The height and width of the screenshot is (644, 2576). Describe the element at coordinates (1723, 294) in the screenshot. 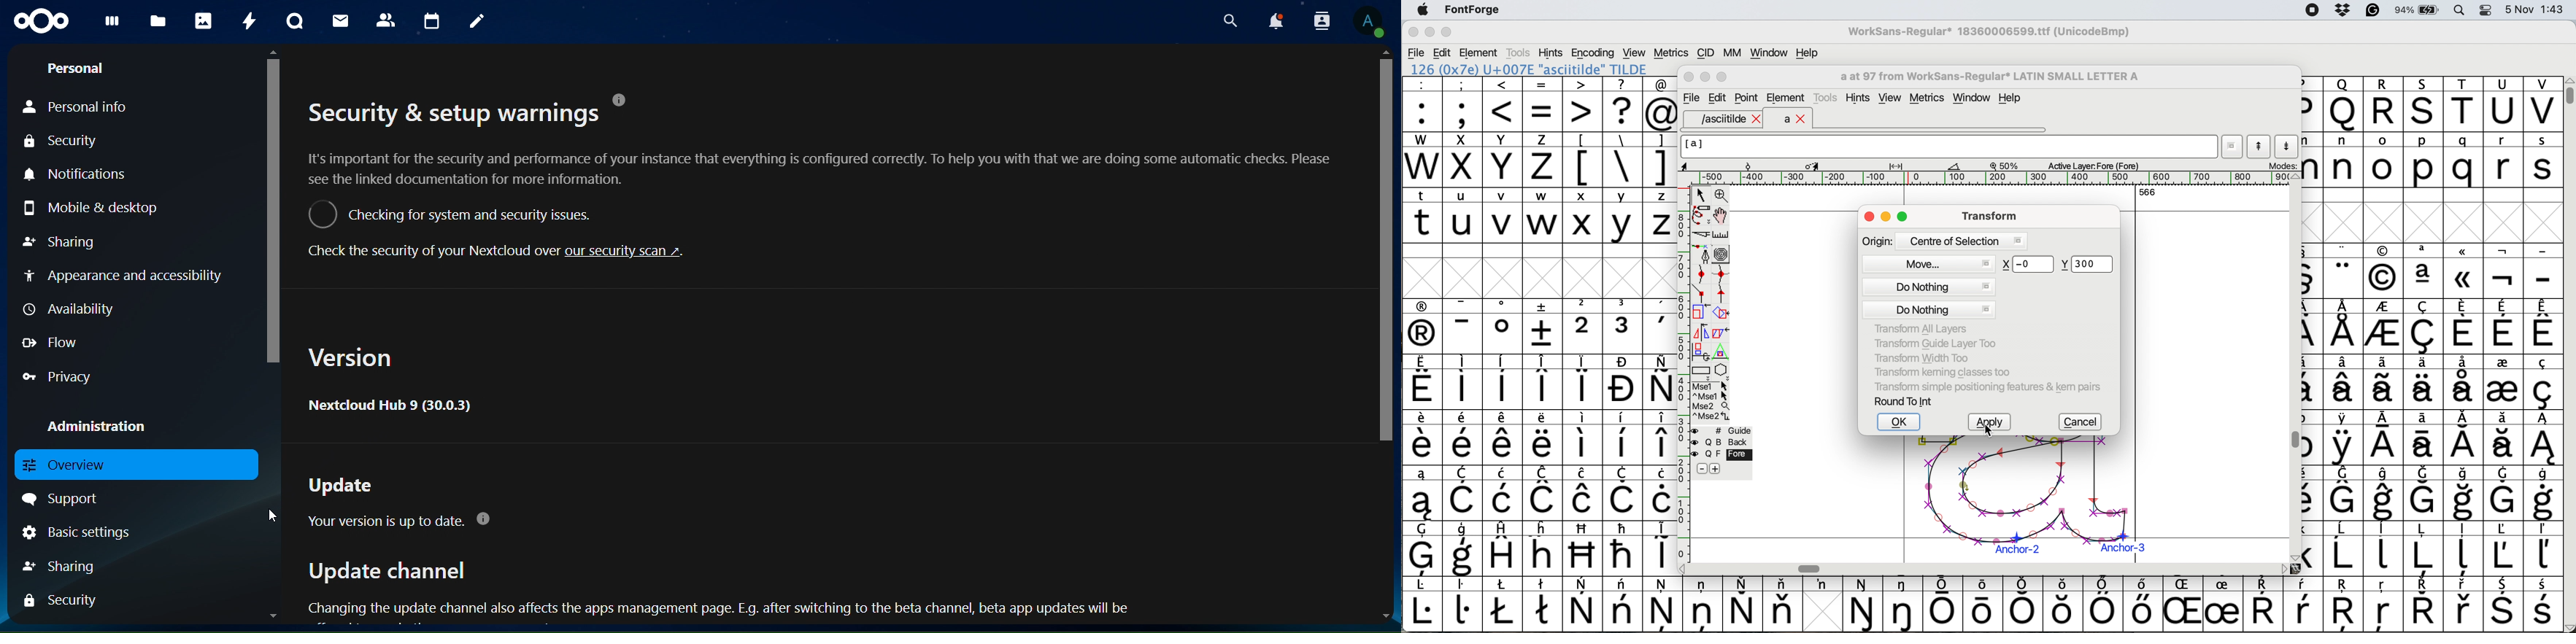

I see `add a tangent point` at that location.